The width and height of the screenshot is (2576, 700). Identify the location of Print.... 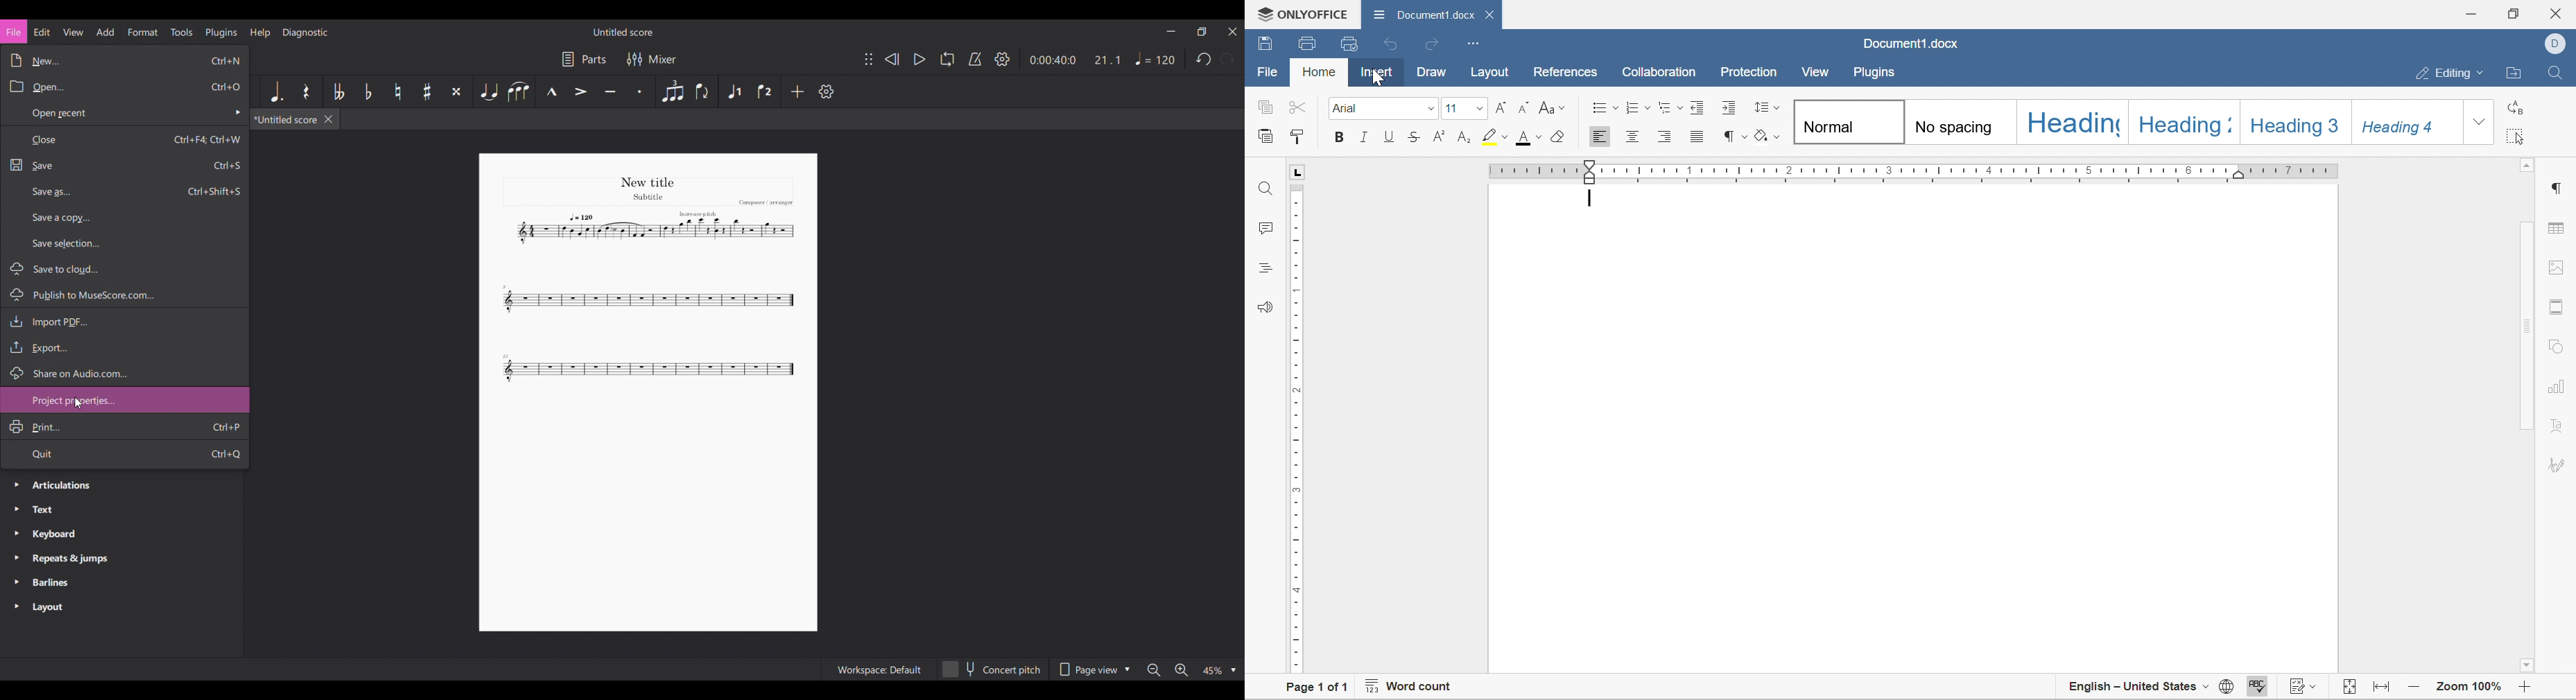
(125, 426).